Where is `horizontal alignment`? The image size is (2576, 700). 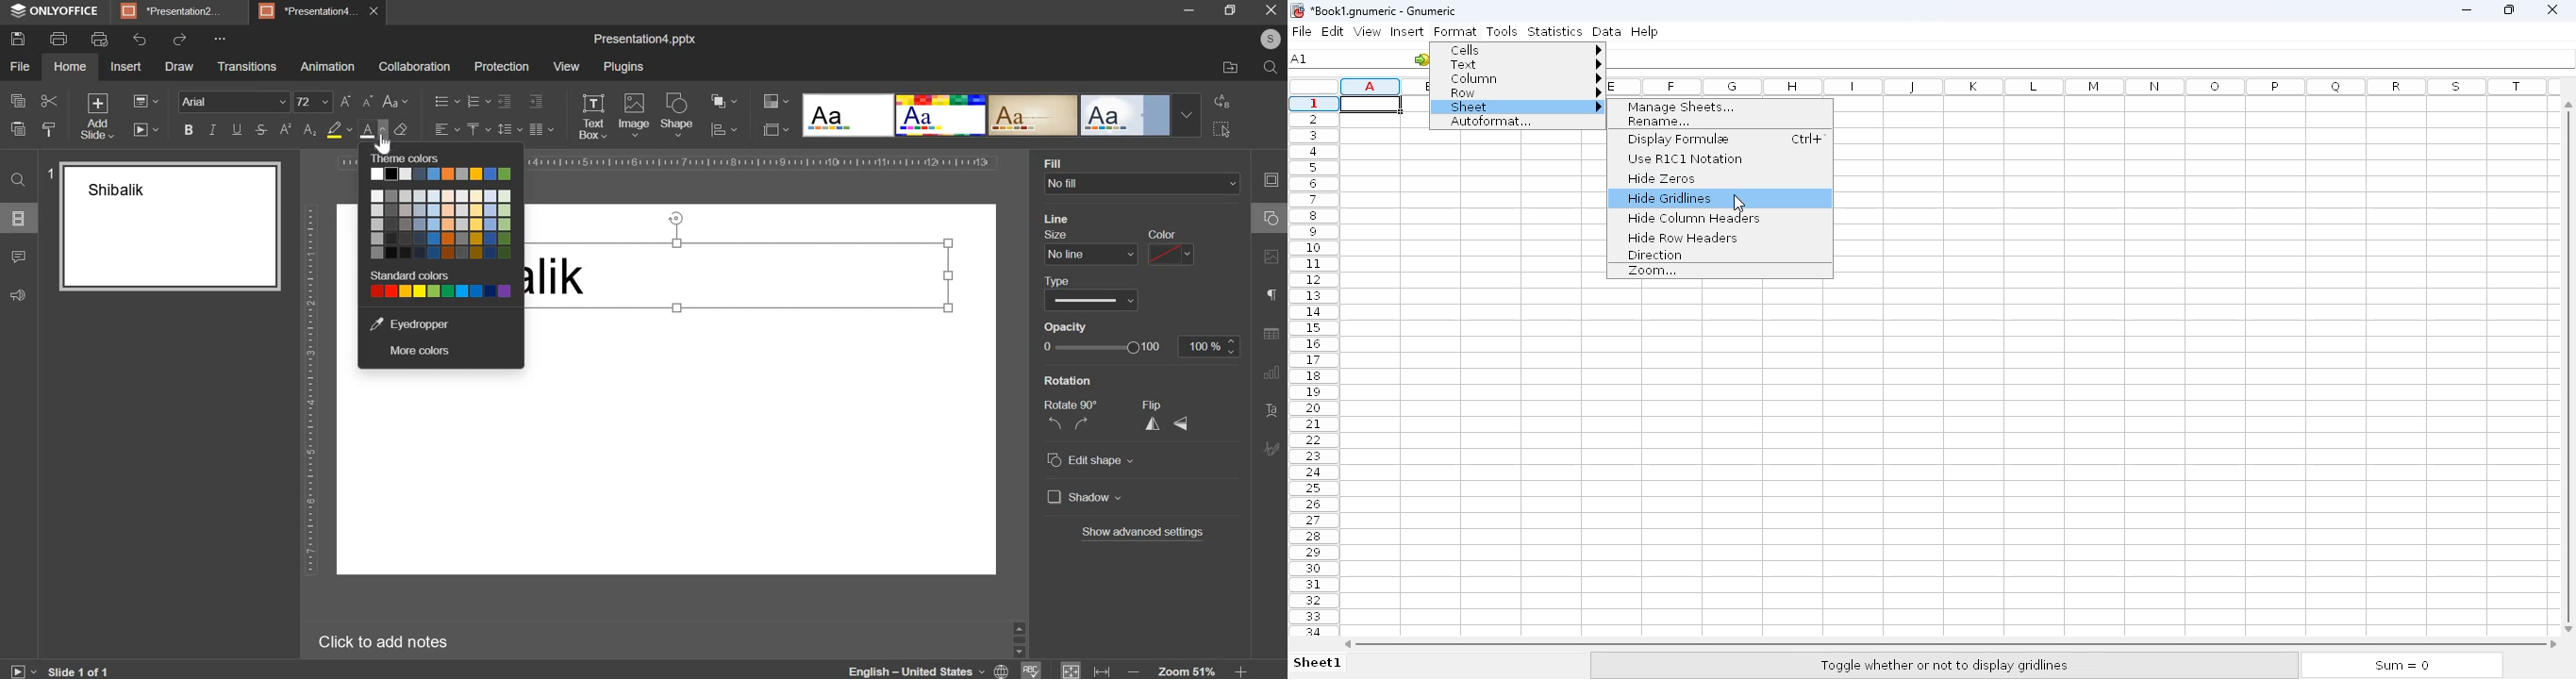 horizontal alignment is located at coordinates (447, 127).